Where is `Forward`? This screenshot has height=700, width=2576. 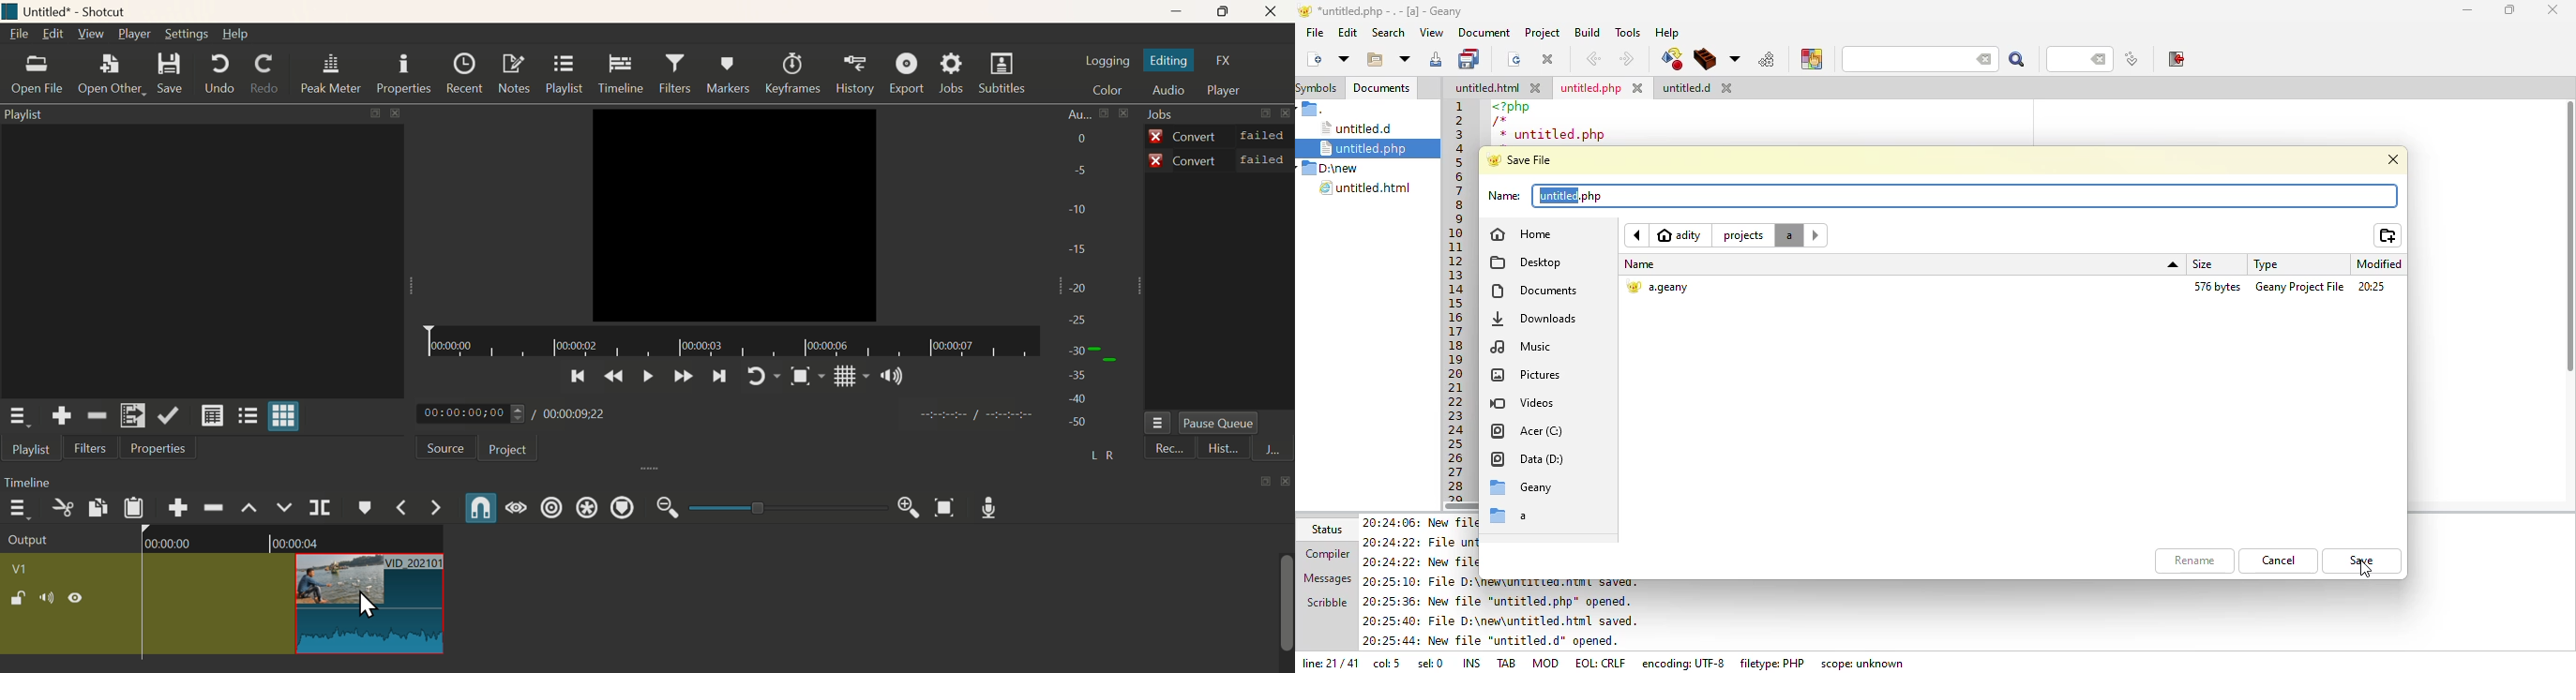 Forward is located at coordinates (681, 377).